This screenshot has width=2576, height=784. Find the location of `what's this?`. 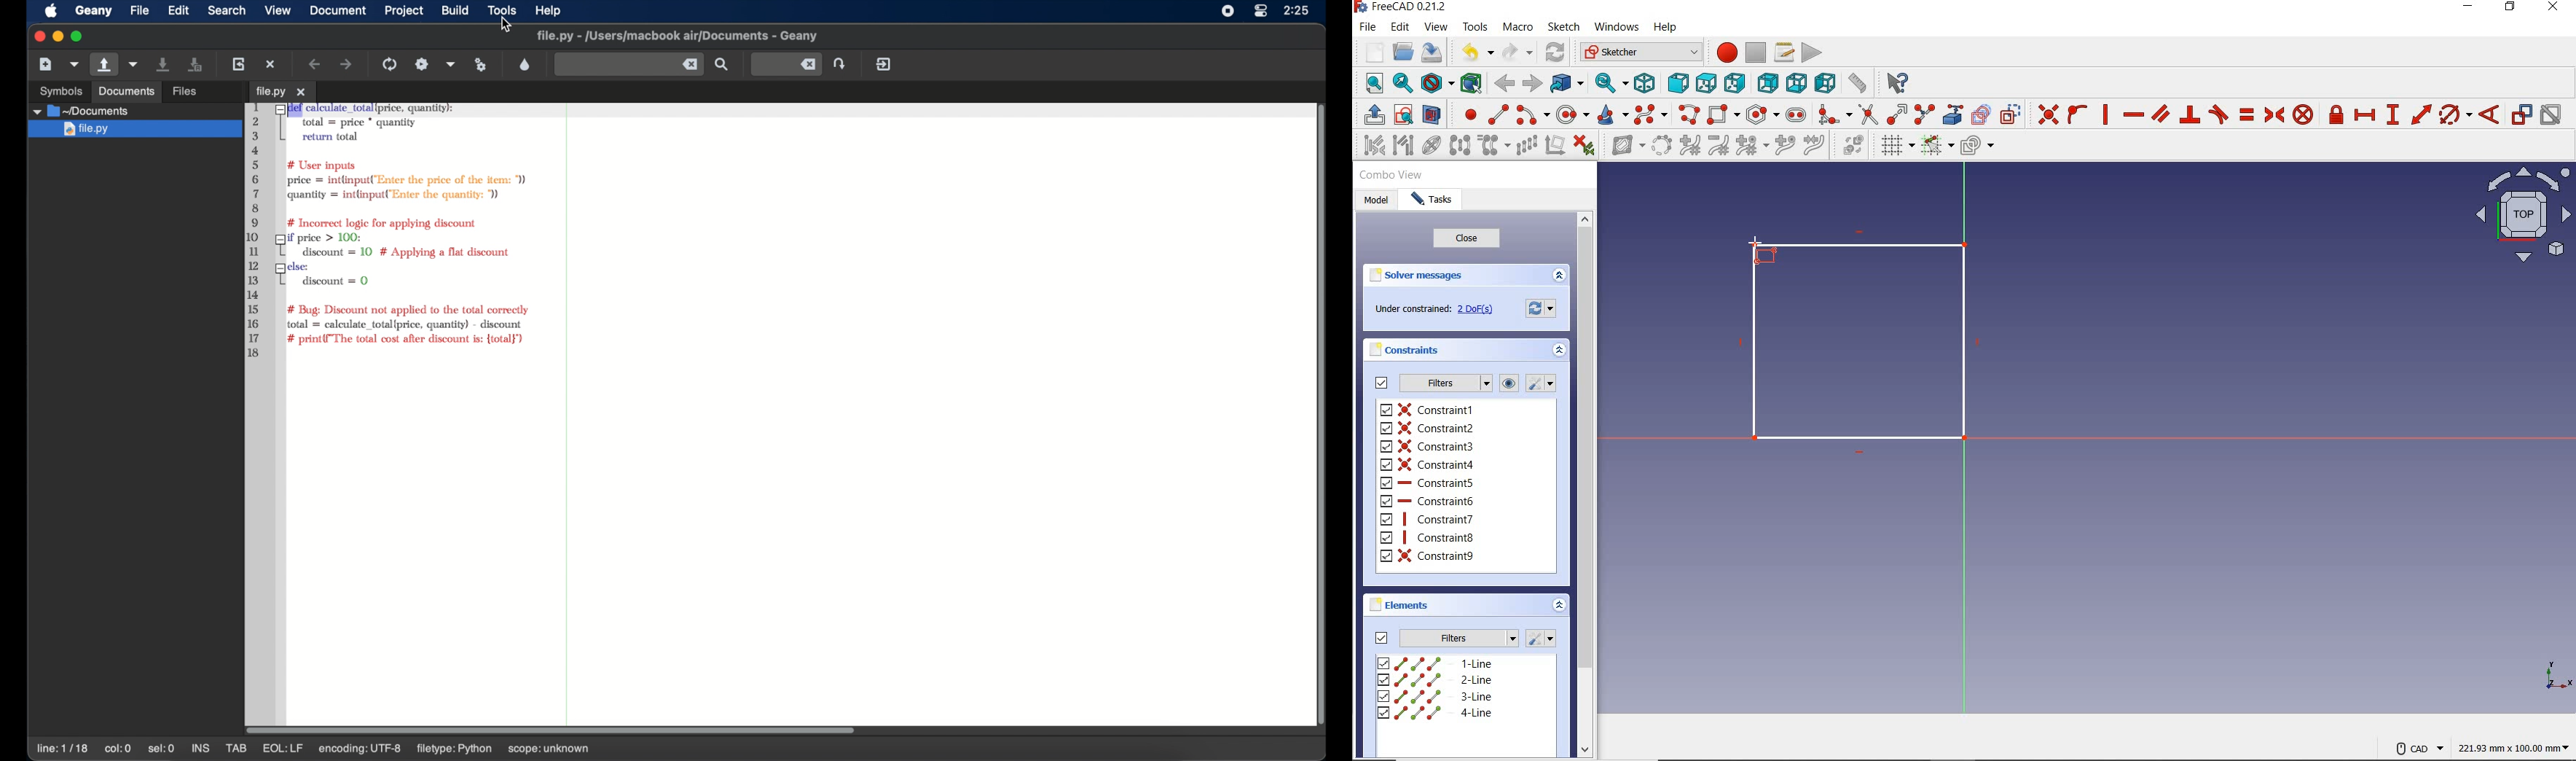

what's this? is located at coordinates (1893, 85).